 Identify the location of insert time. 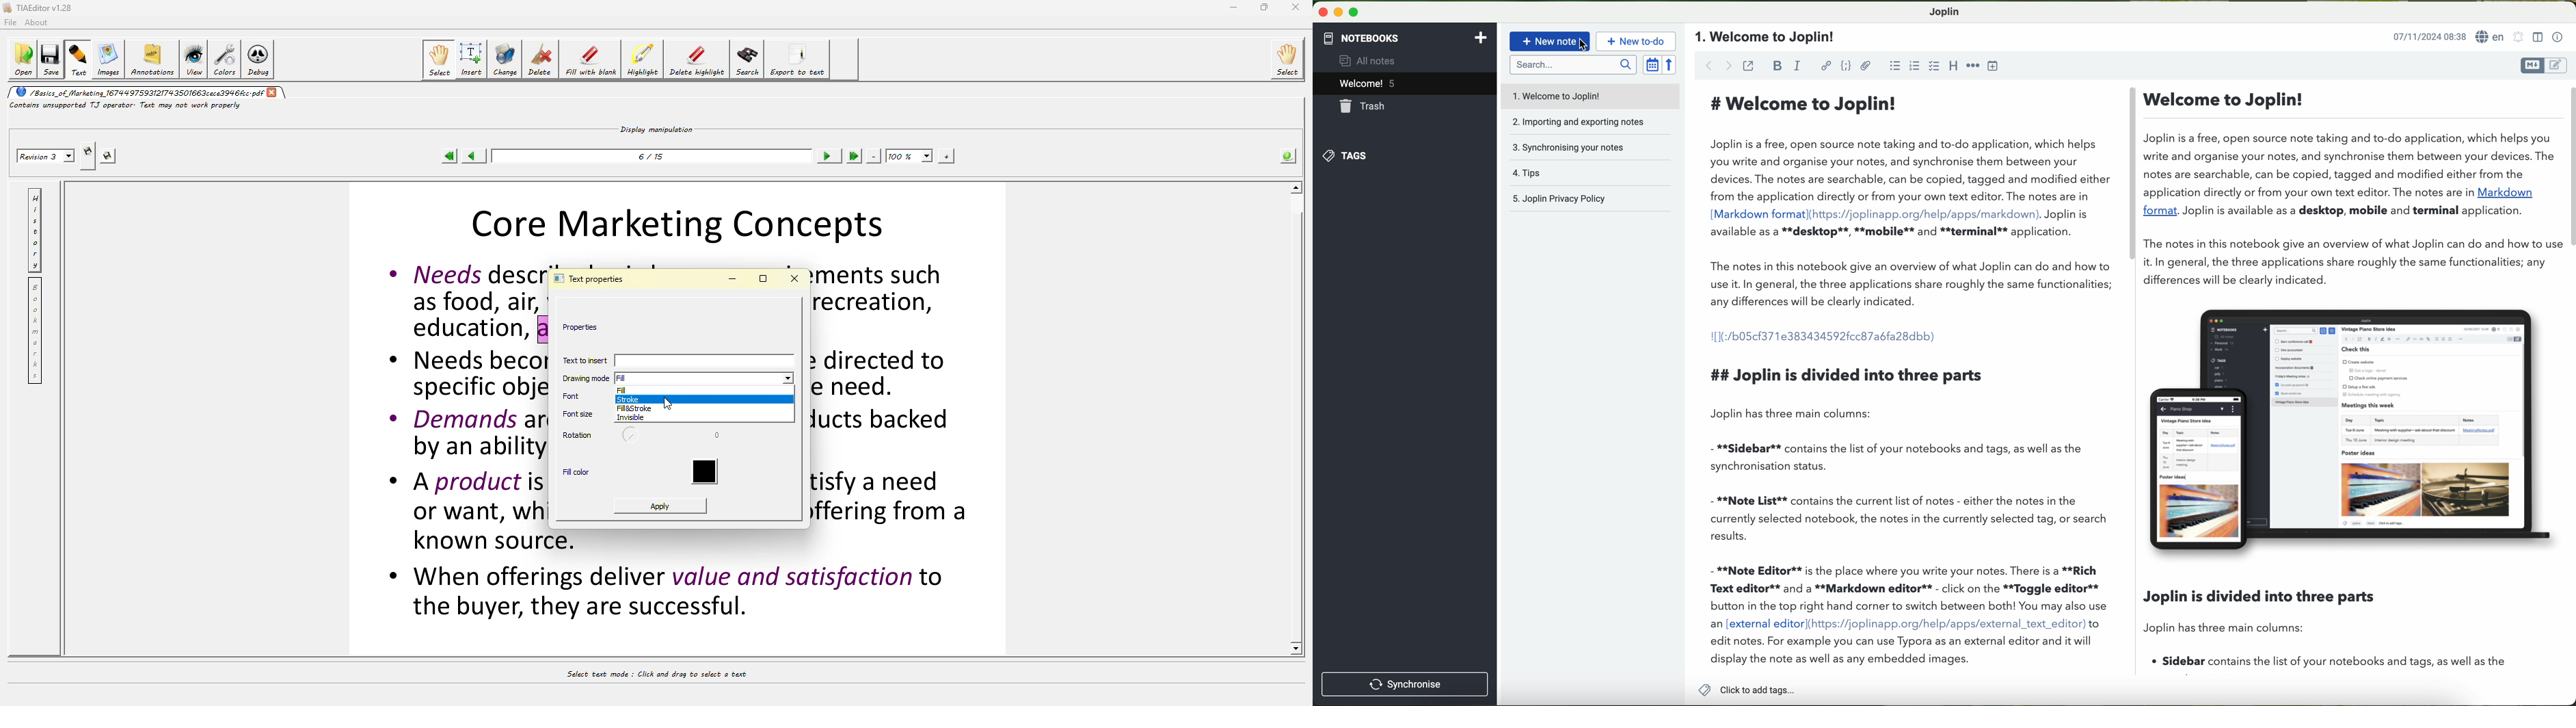
(1993, 66).